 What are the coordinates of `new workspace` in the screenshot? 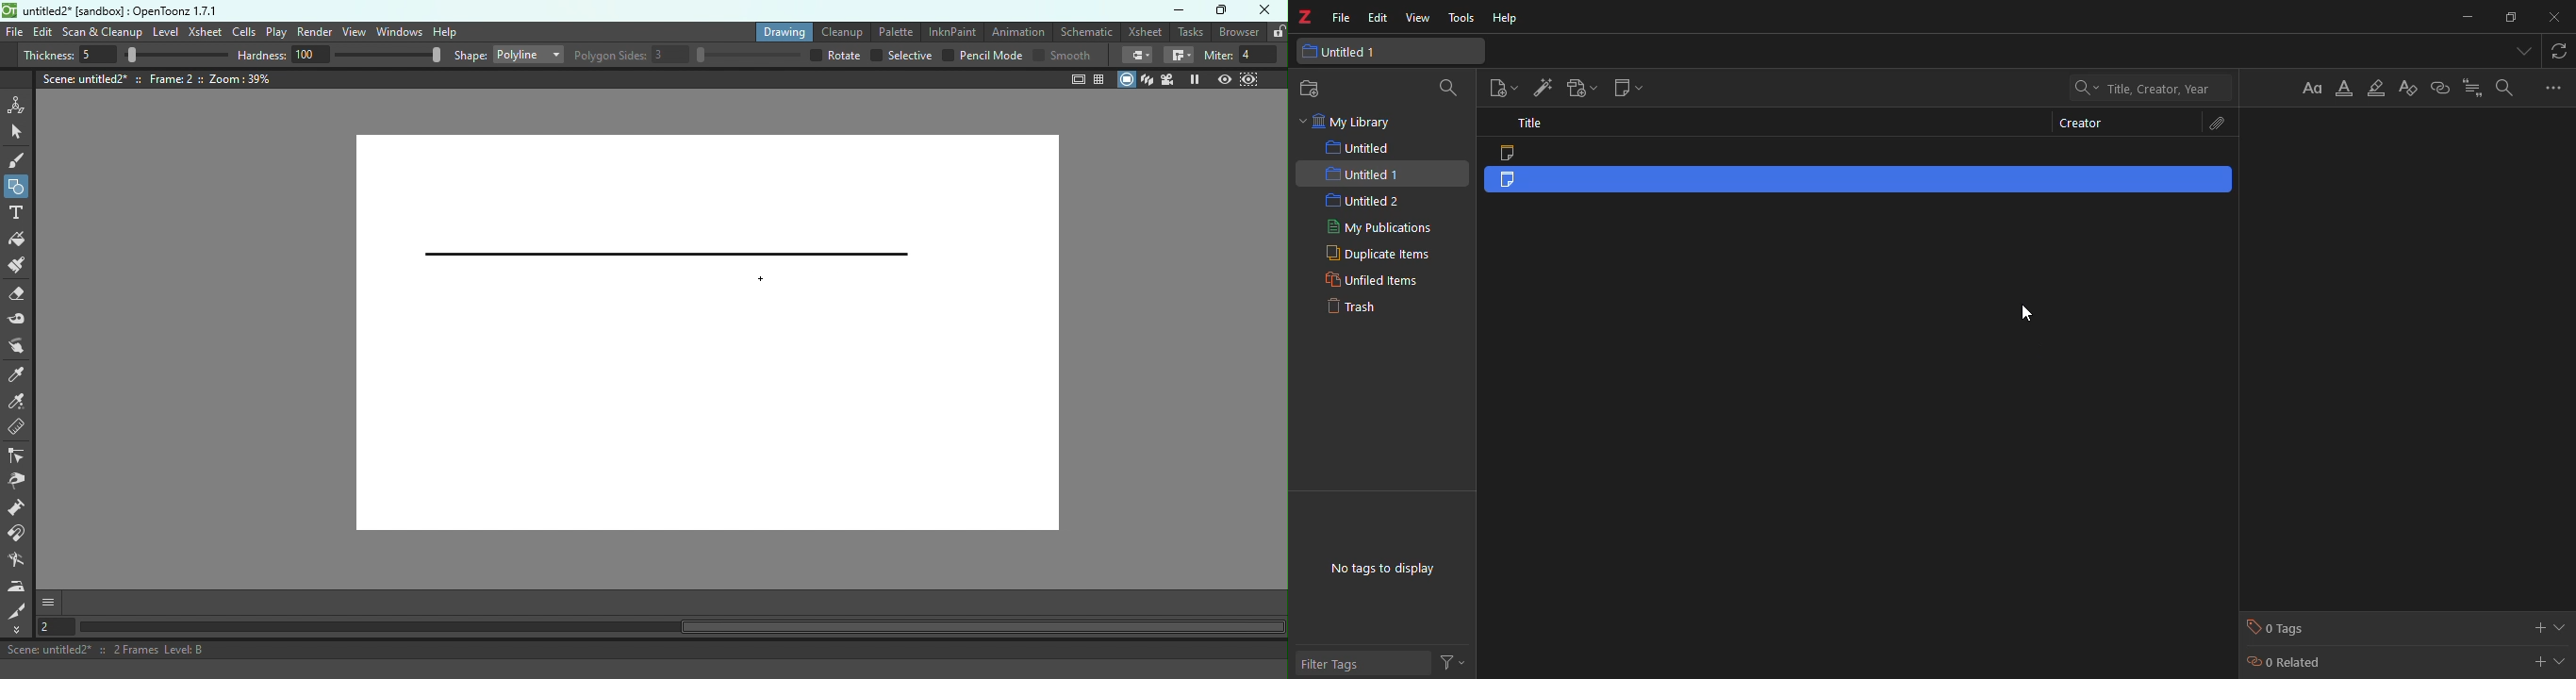 It's located at (1312, 88).